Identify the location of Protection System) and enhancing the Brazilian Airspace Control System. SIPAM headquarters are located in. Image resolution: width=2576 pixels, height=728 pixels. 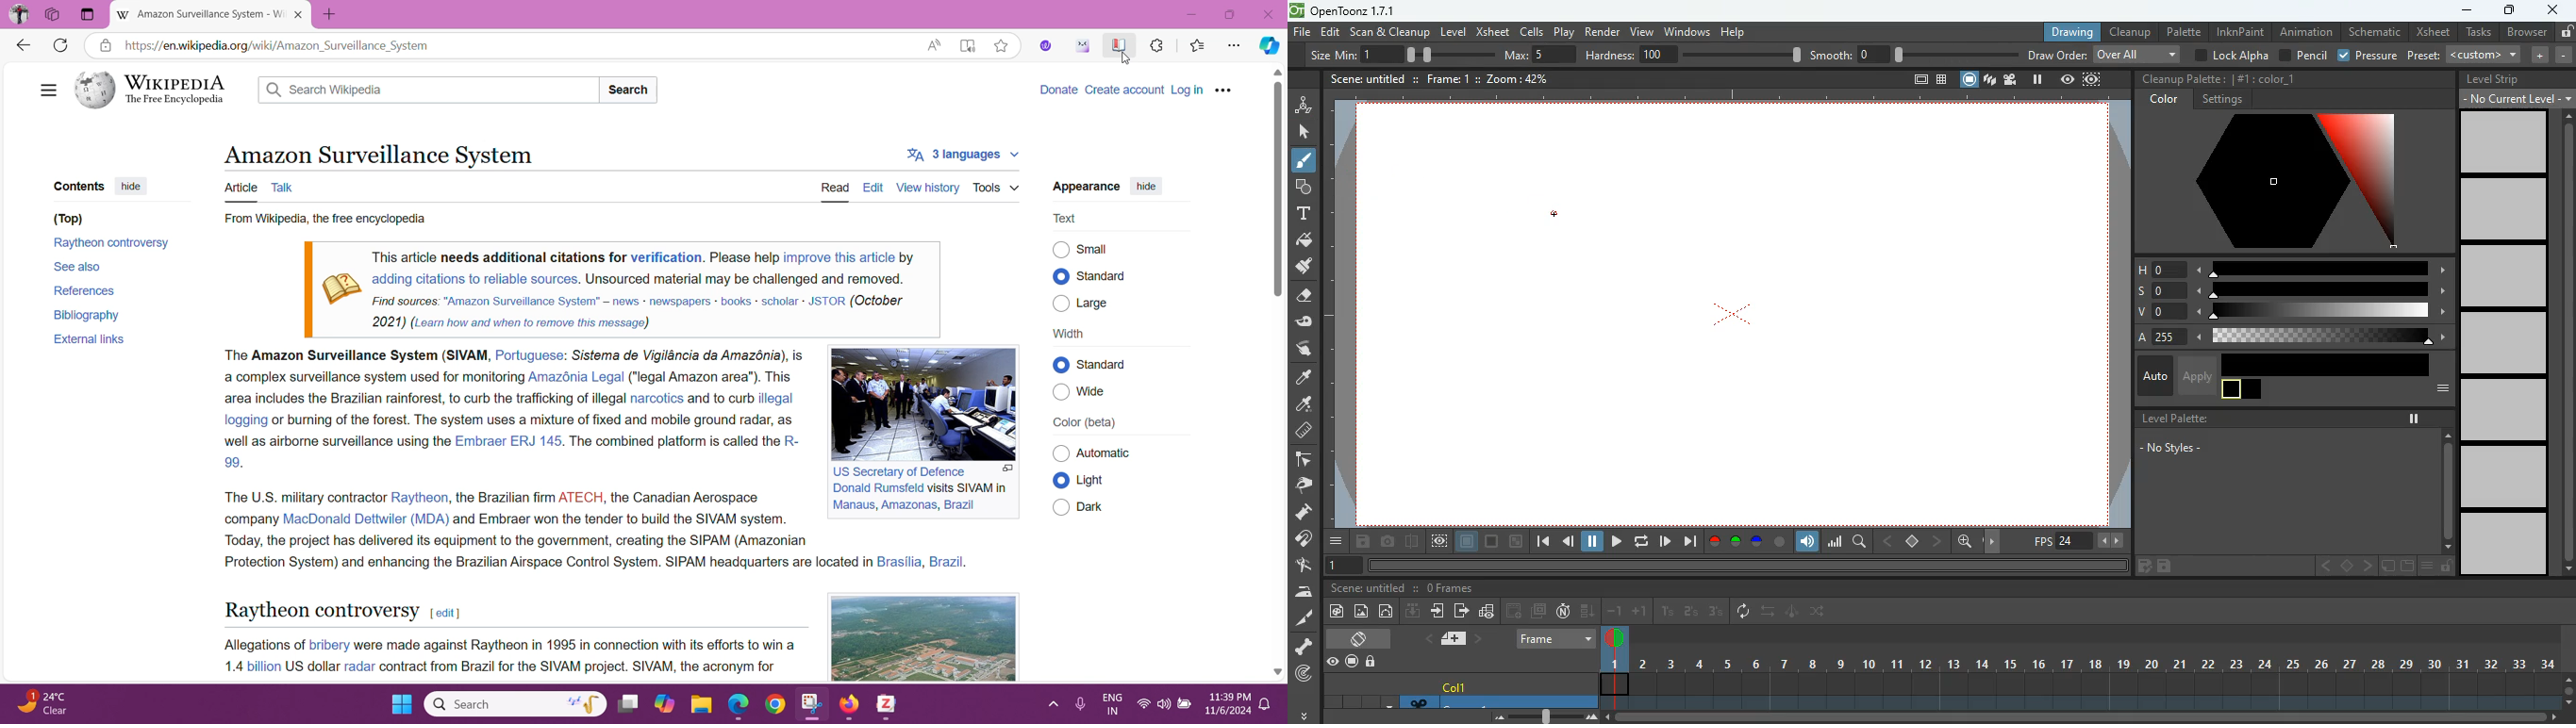
(546, 562).